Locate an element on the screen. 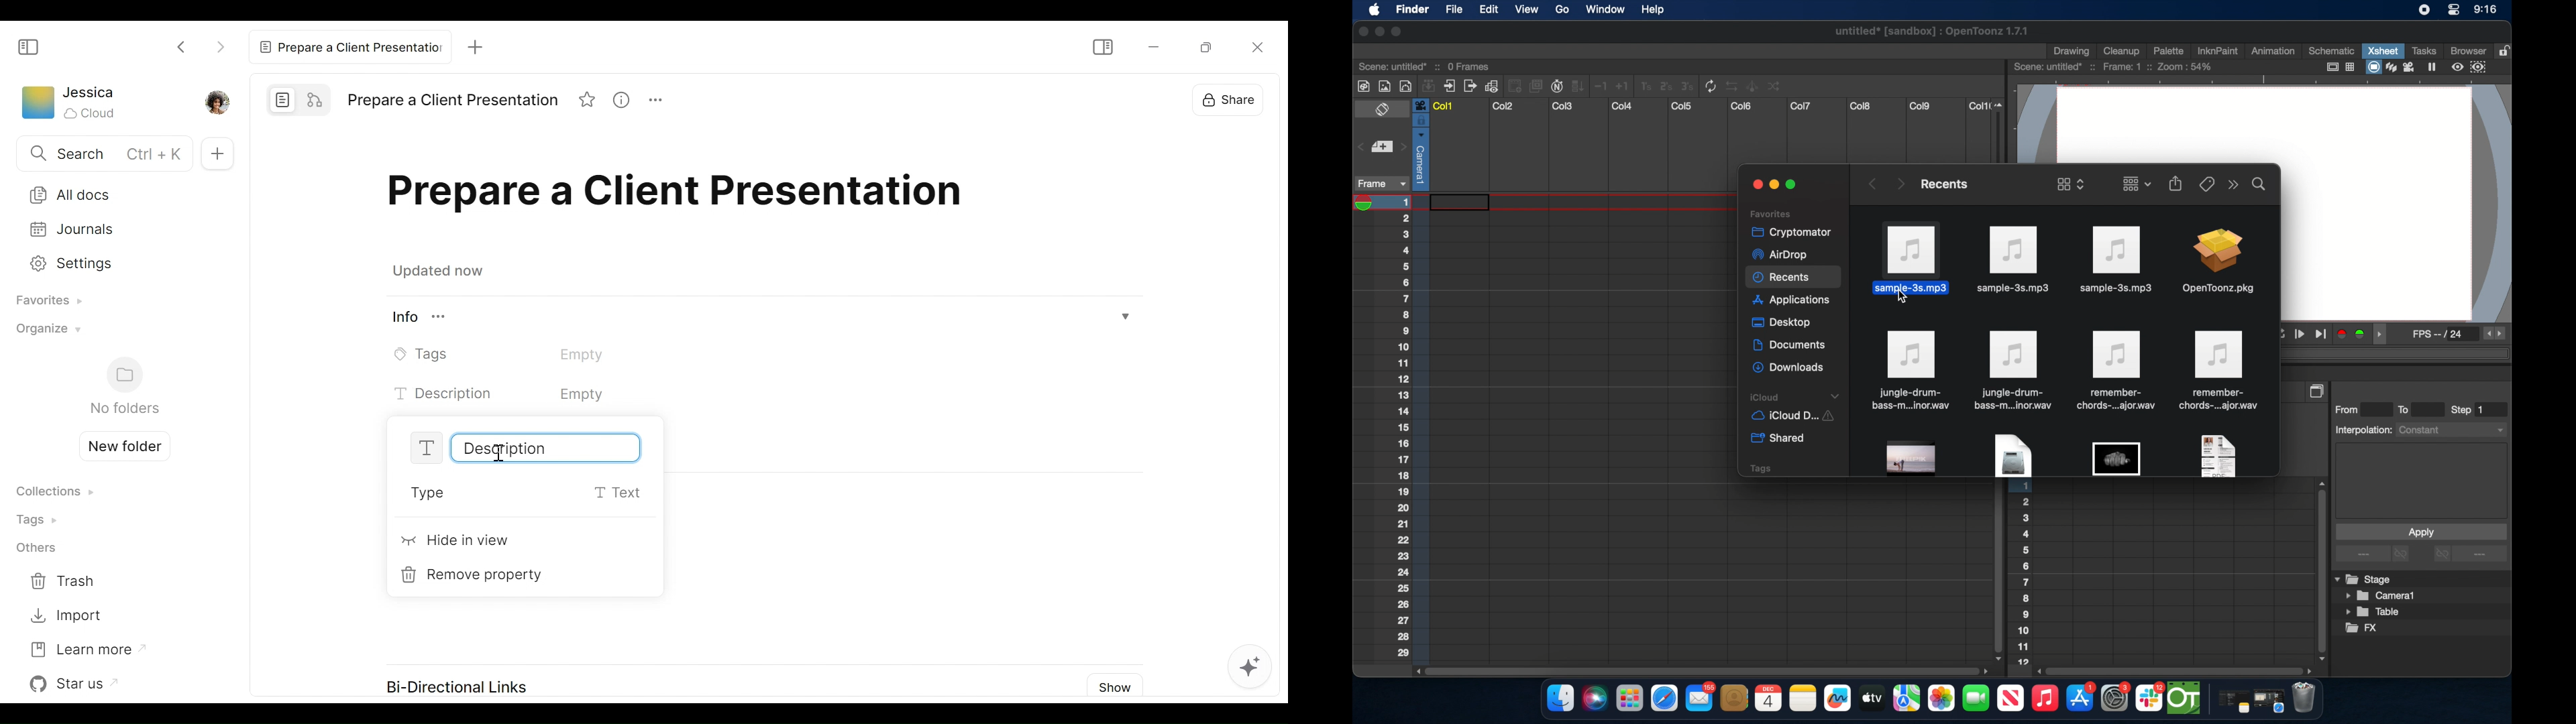 The width and height of the screenshot is (2576, 728). Settings is located at coordinates (112, 261).